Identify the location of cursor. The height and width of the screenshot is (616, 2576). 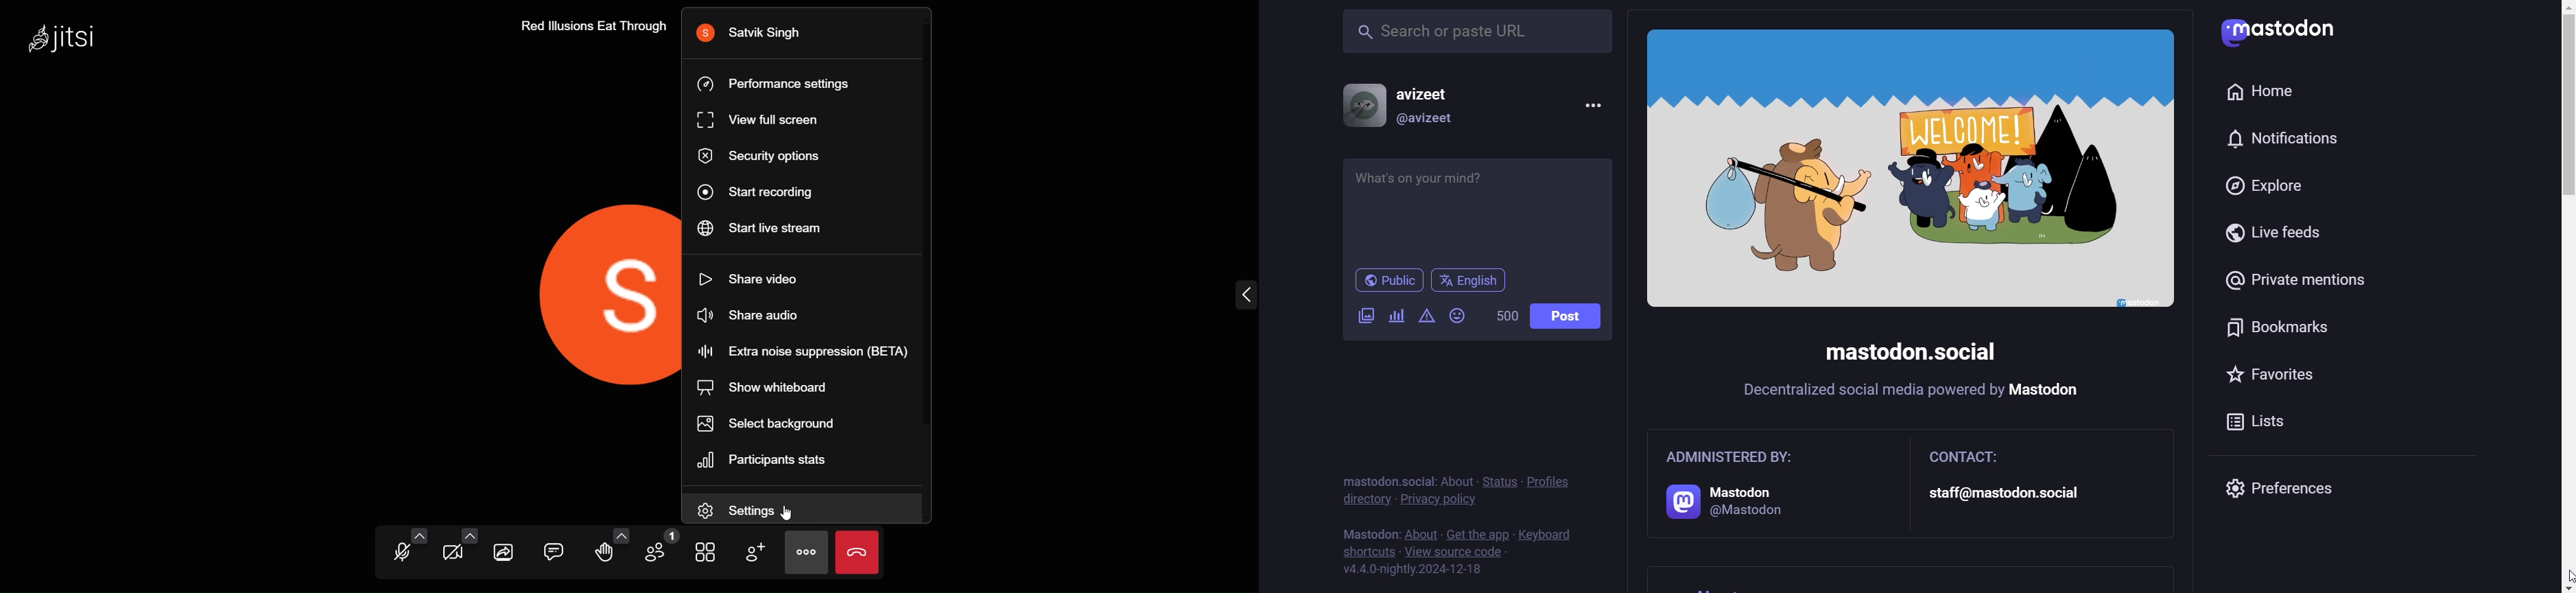
(787, 514).